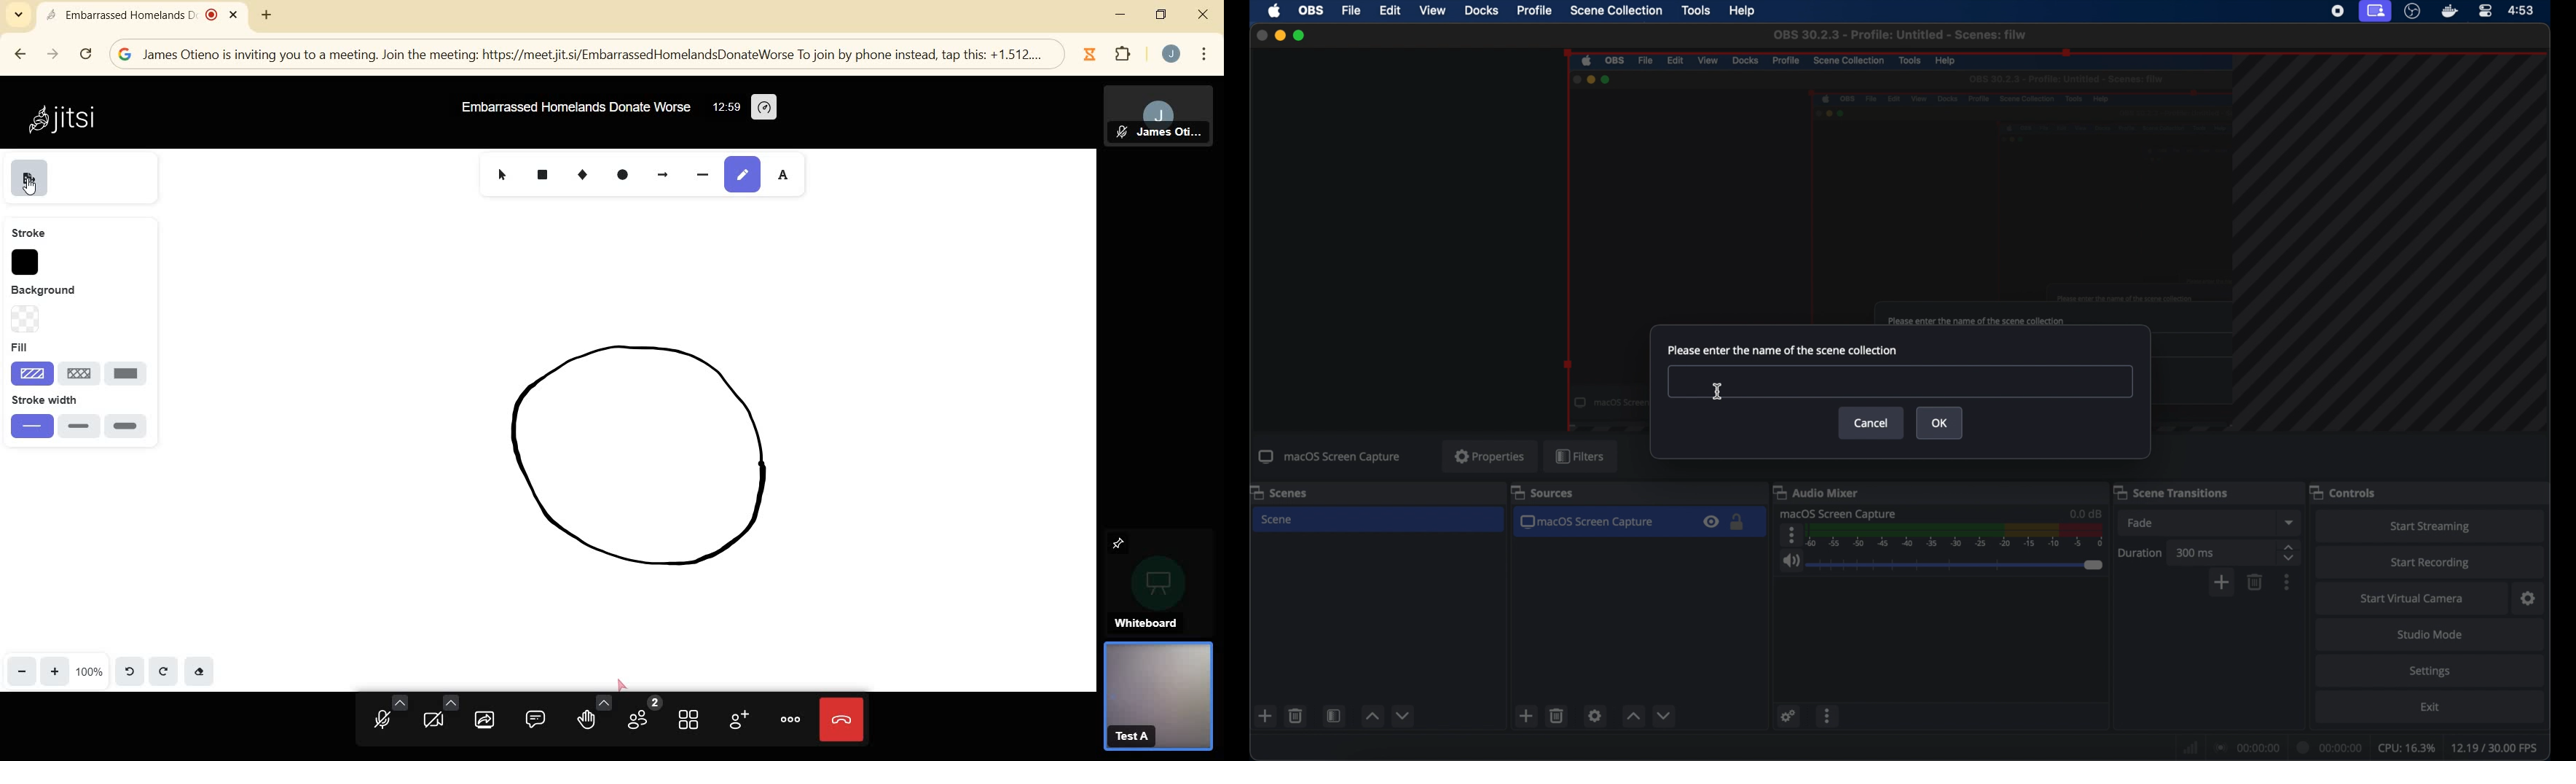 This screenshot has height=784, width=2576. I want to click on Jitsi, so click(68, 120).